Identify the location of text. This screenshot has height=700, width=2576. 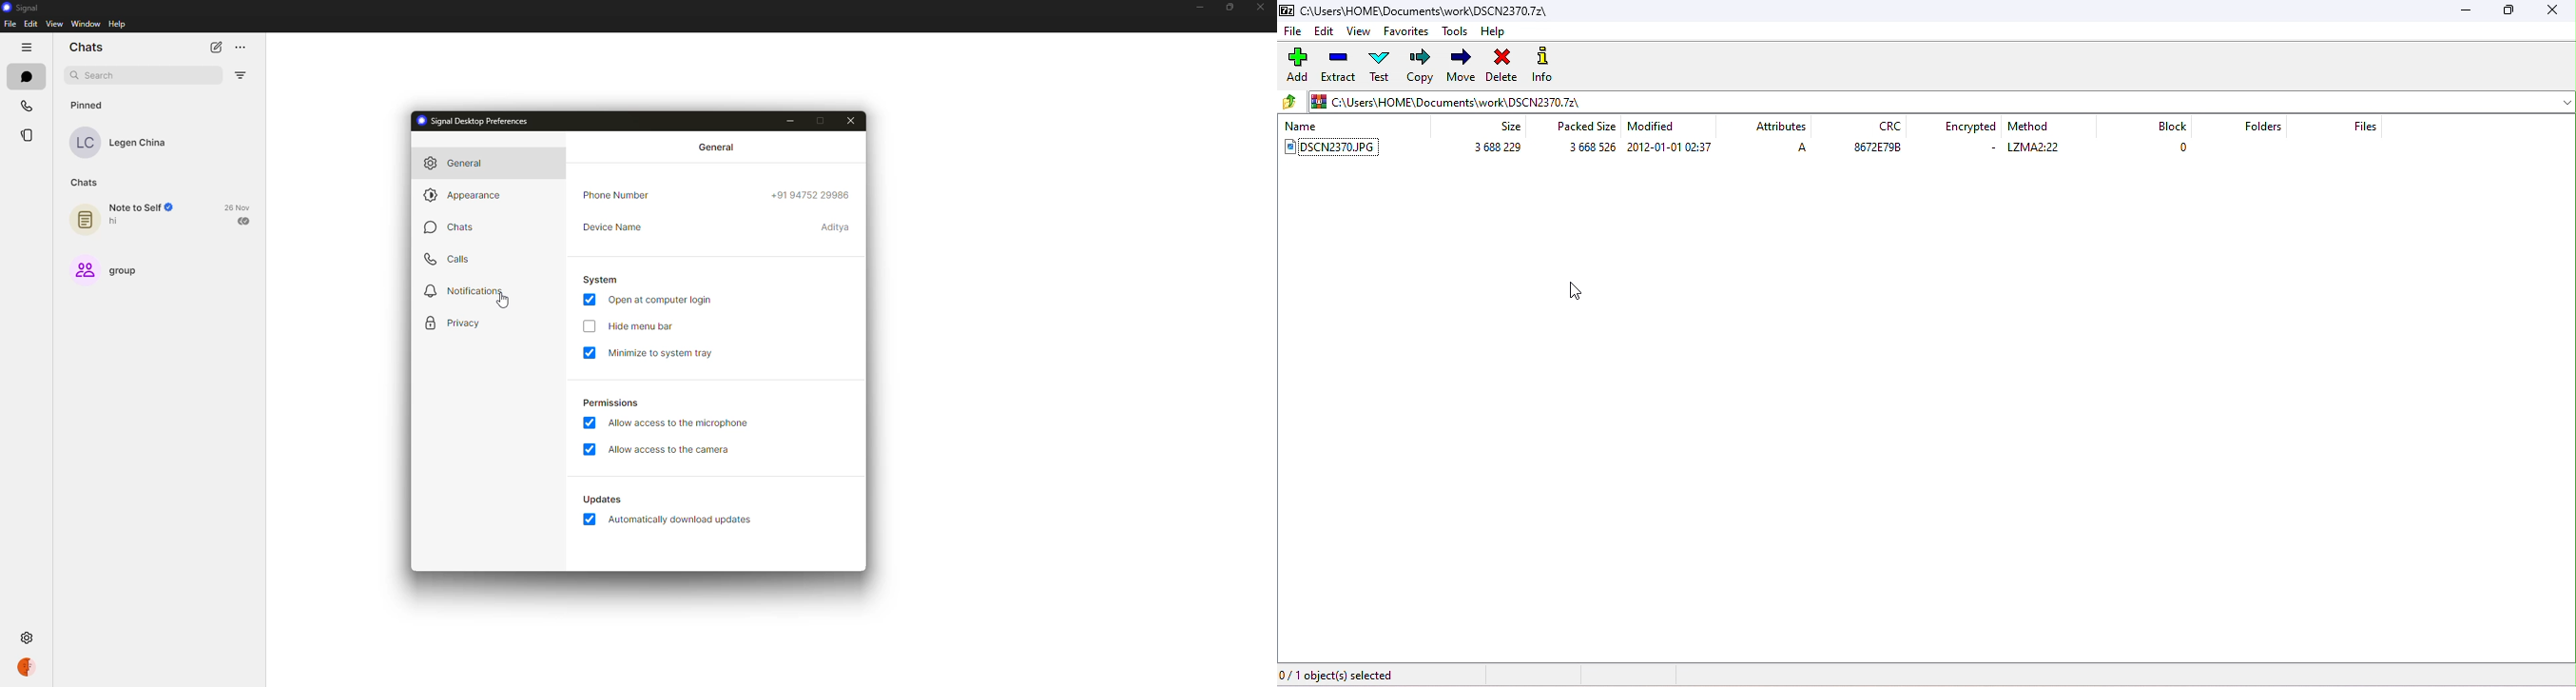
(2038, 149).